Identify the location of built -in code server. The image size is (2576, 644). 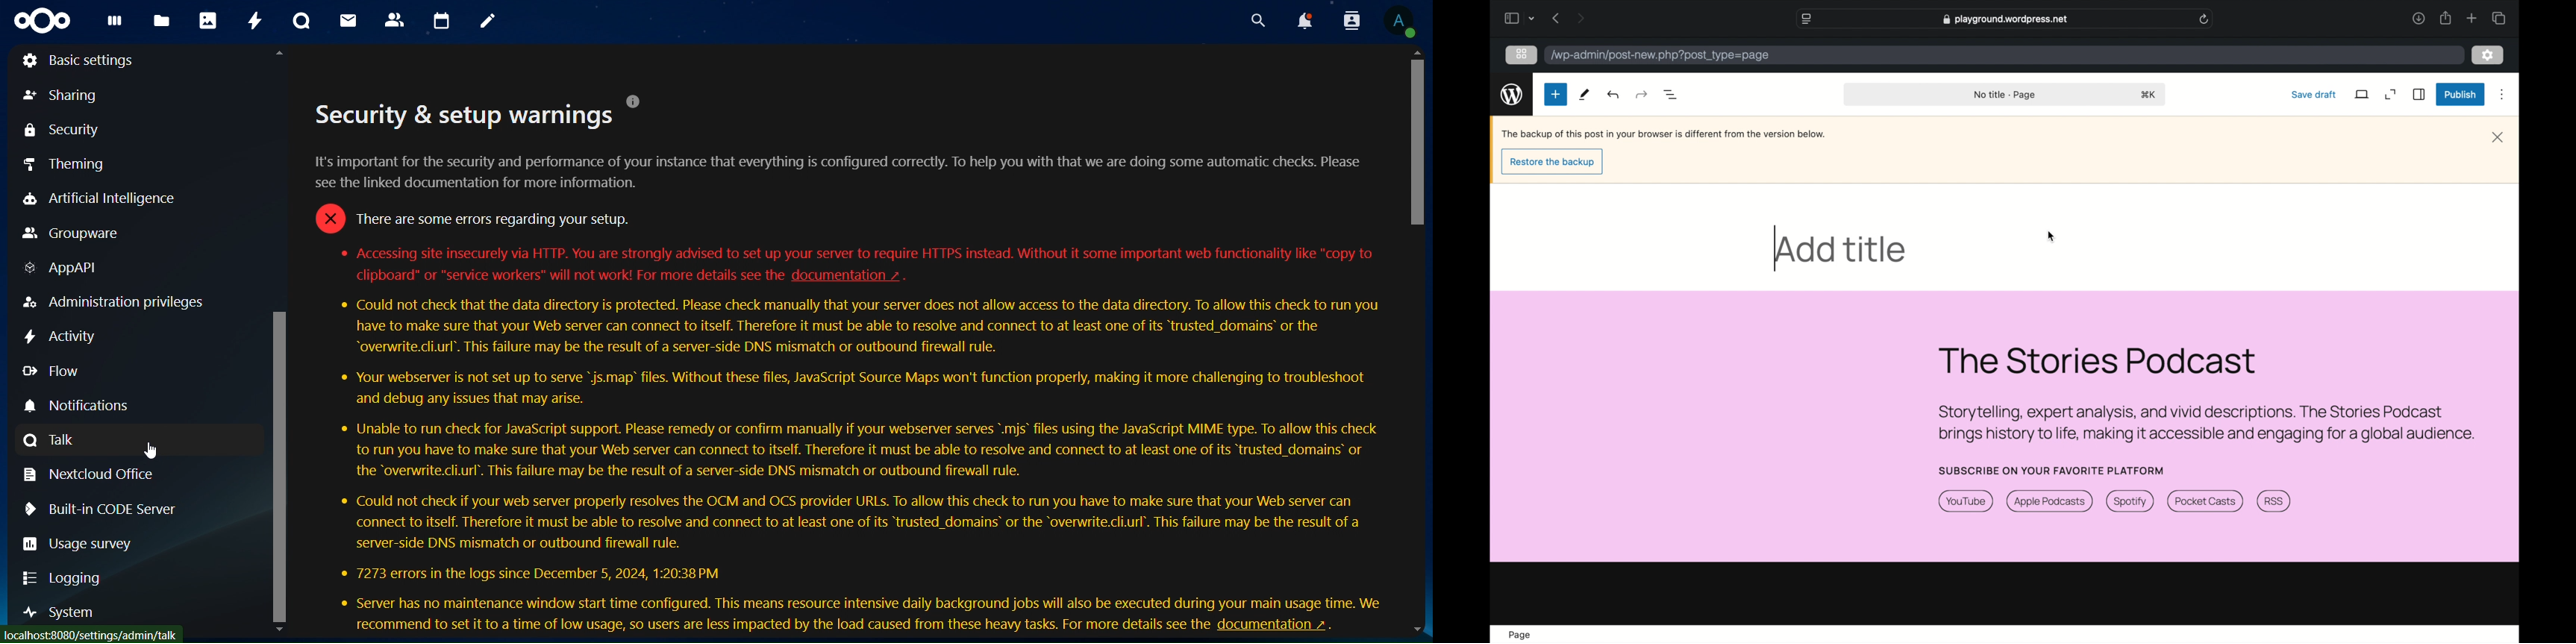
(119, 510).